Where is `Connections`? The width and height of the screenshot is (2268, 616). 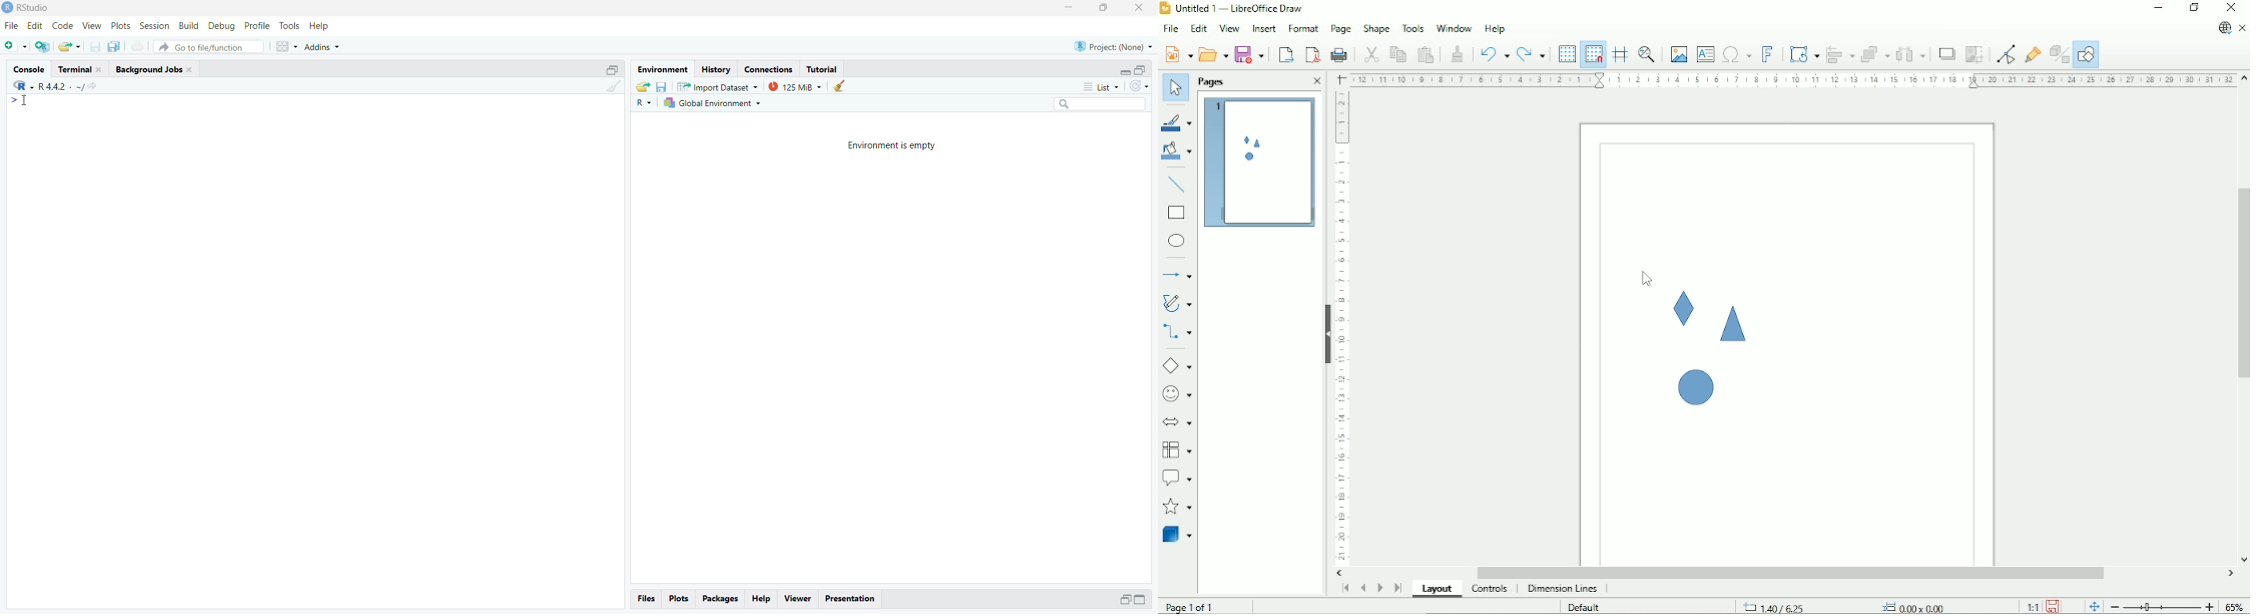
Connections is located at coordinates (769, 68).